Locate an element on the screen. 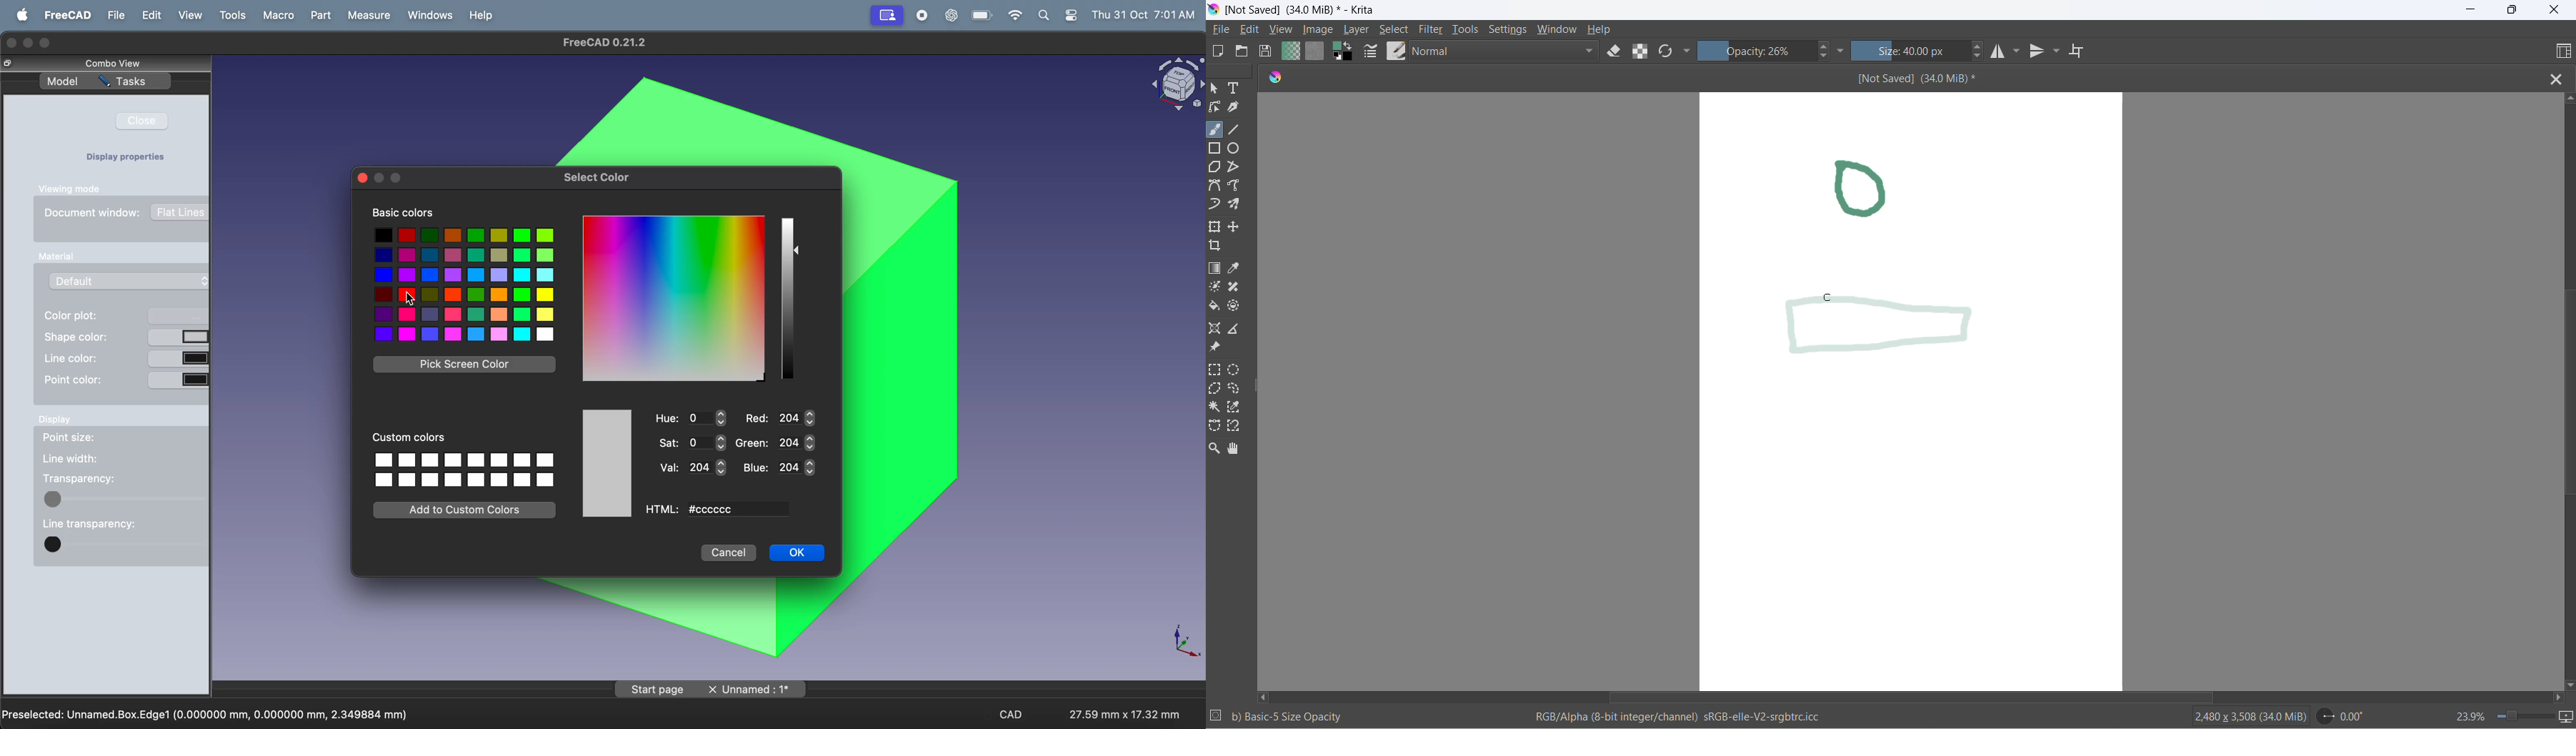 Image resolution: width=2576 pixels, height=756 pixels. RGB/Alpha (8-bit integer/channel) sRGb-elle-V2-srgbtrc.icc is located at coordinates (1681, 718).